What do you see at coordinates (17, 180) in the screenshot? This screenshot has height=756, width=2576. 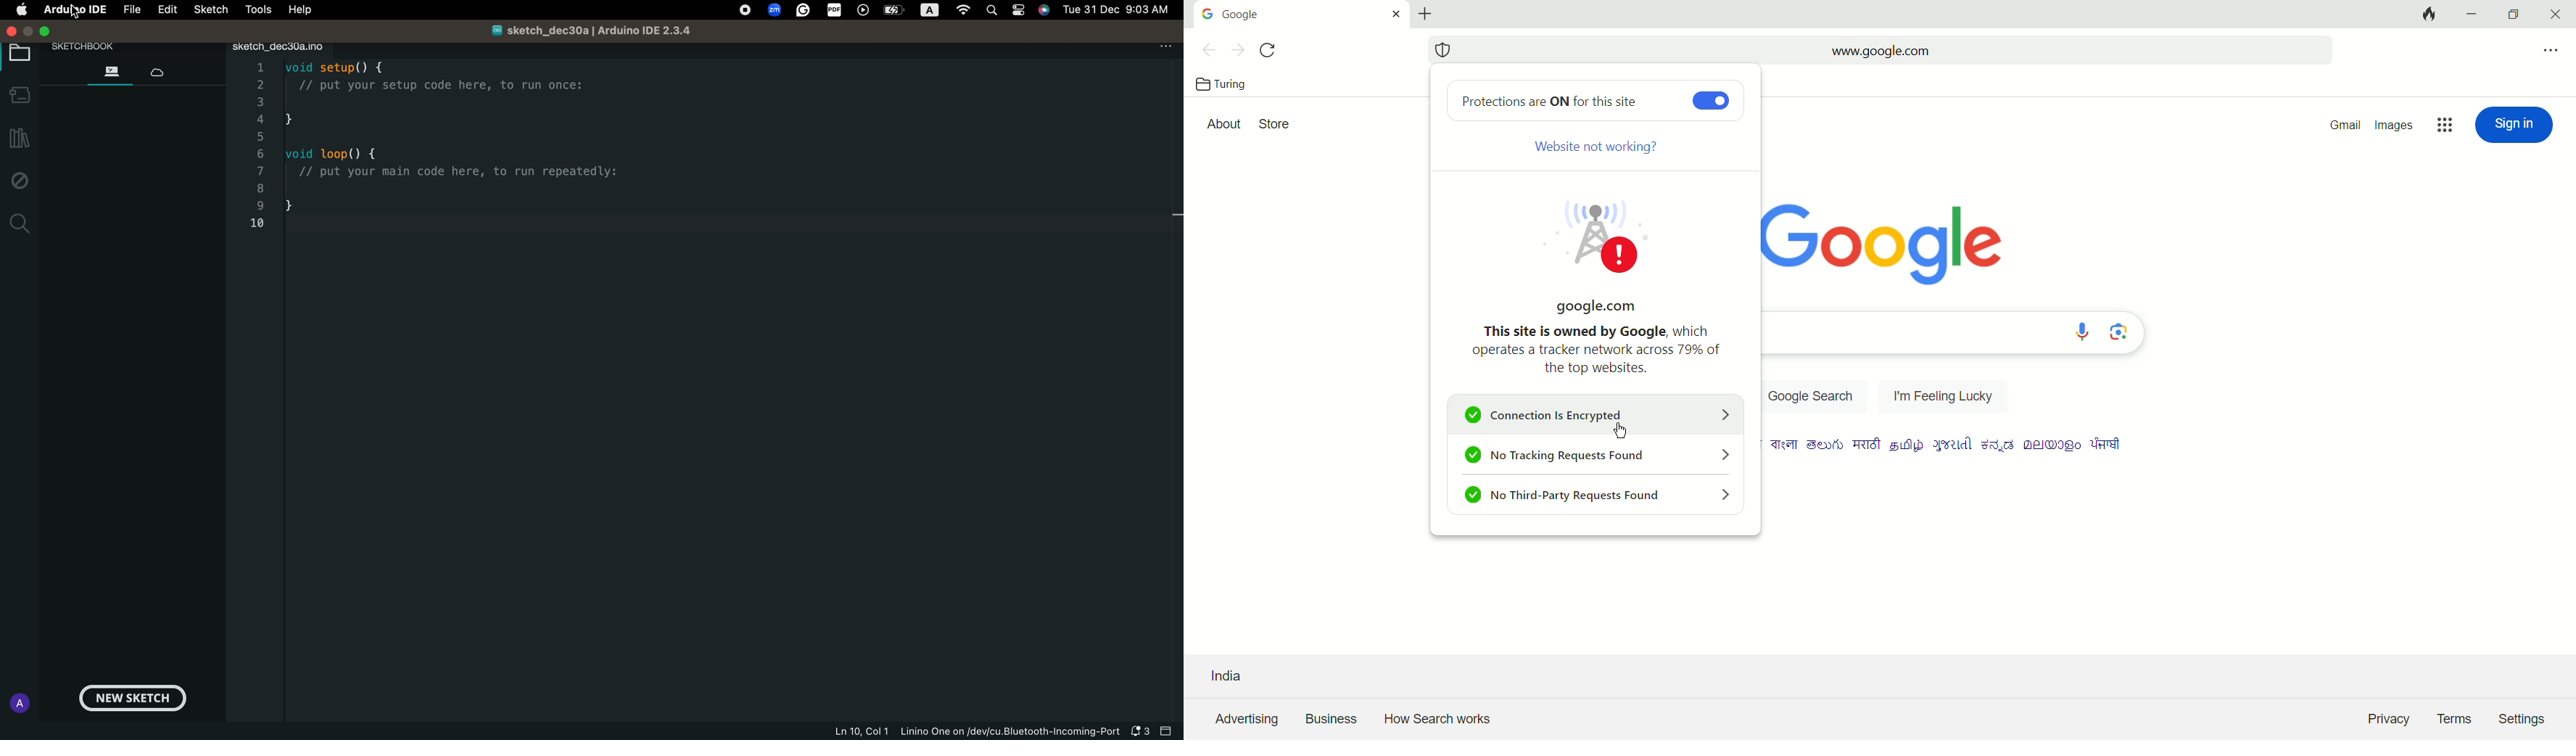 I see `debug` at bounding box center [17, 180].